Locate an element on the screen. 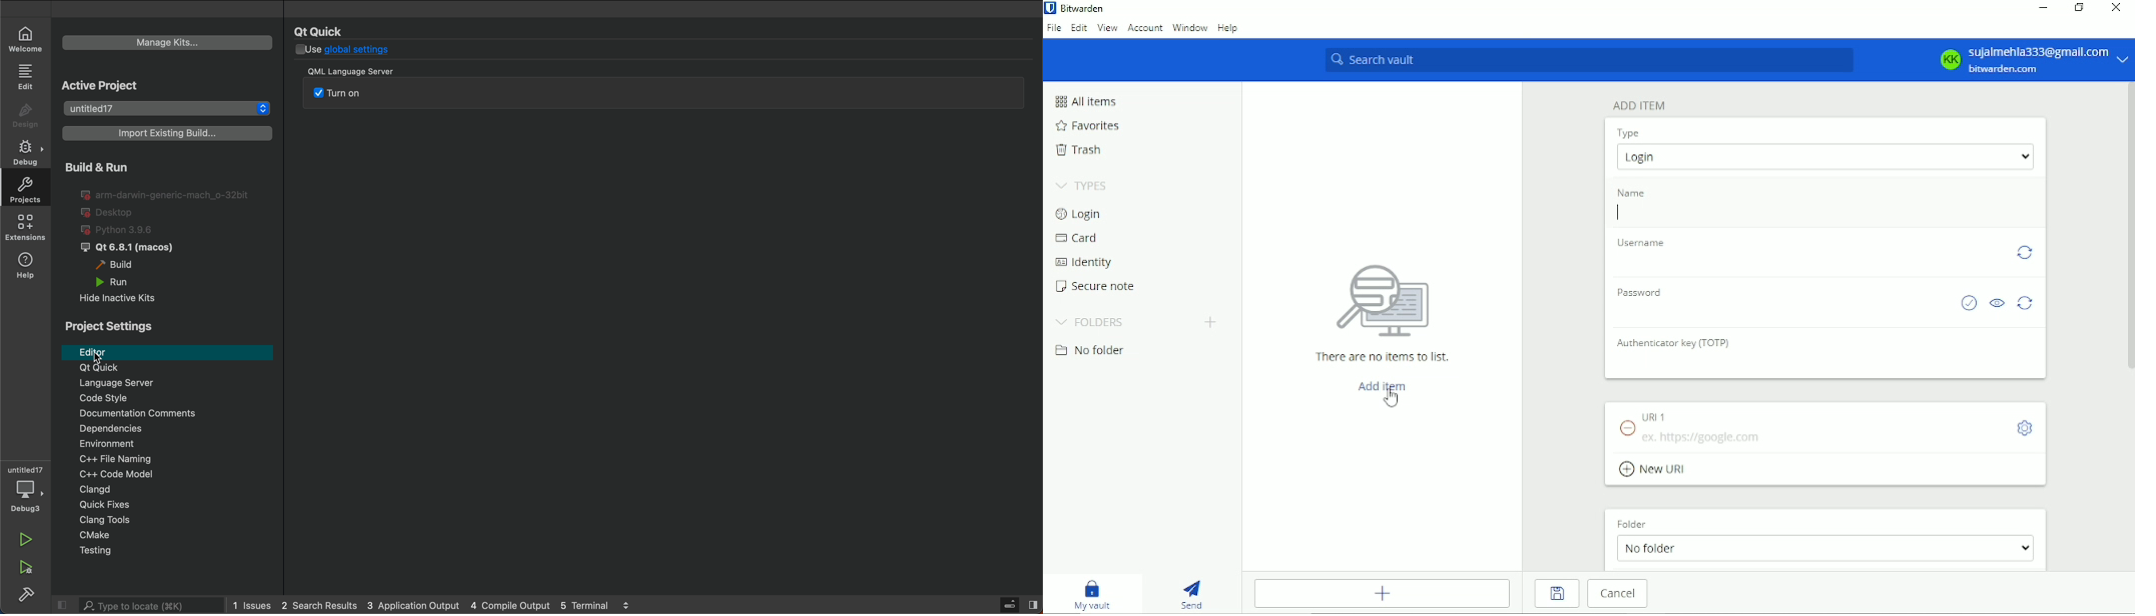  Minimize is located at coordinates (2041, 8).